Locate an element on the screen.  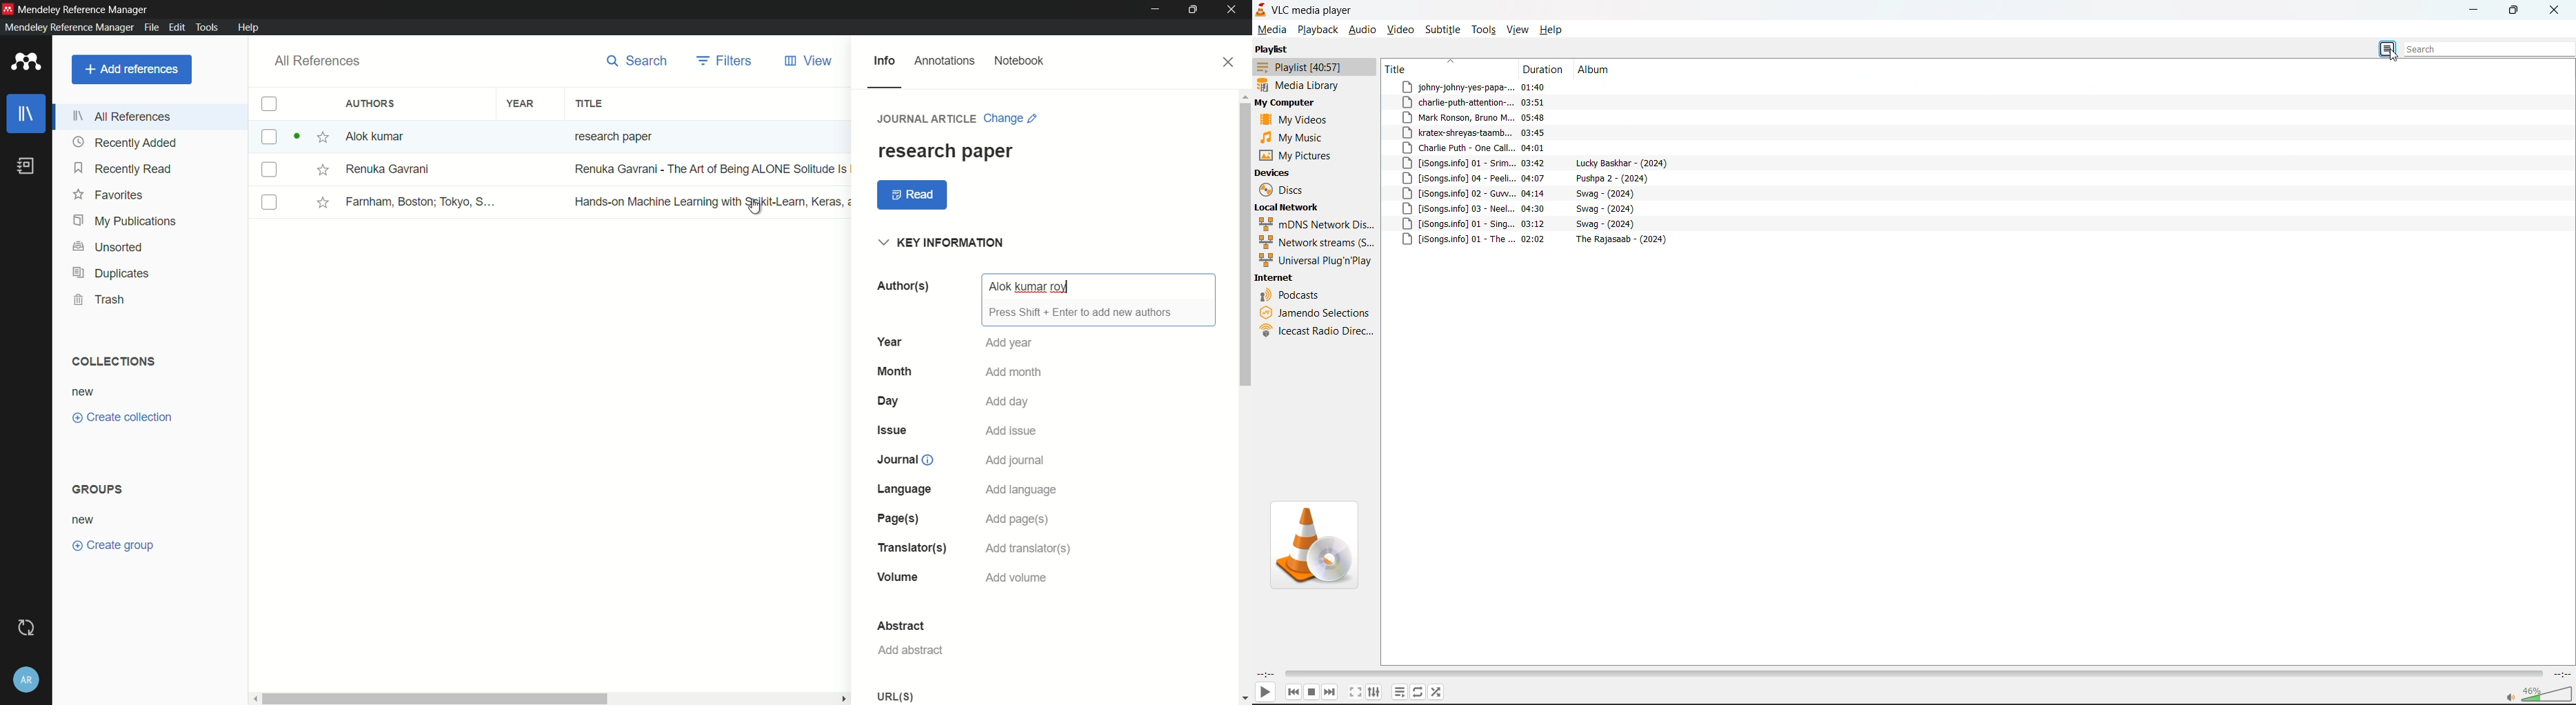
press Shift+Enter to add mew authors is located at coordinates (1081, 312).